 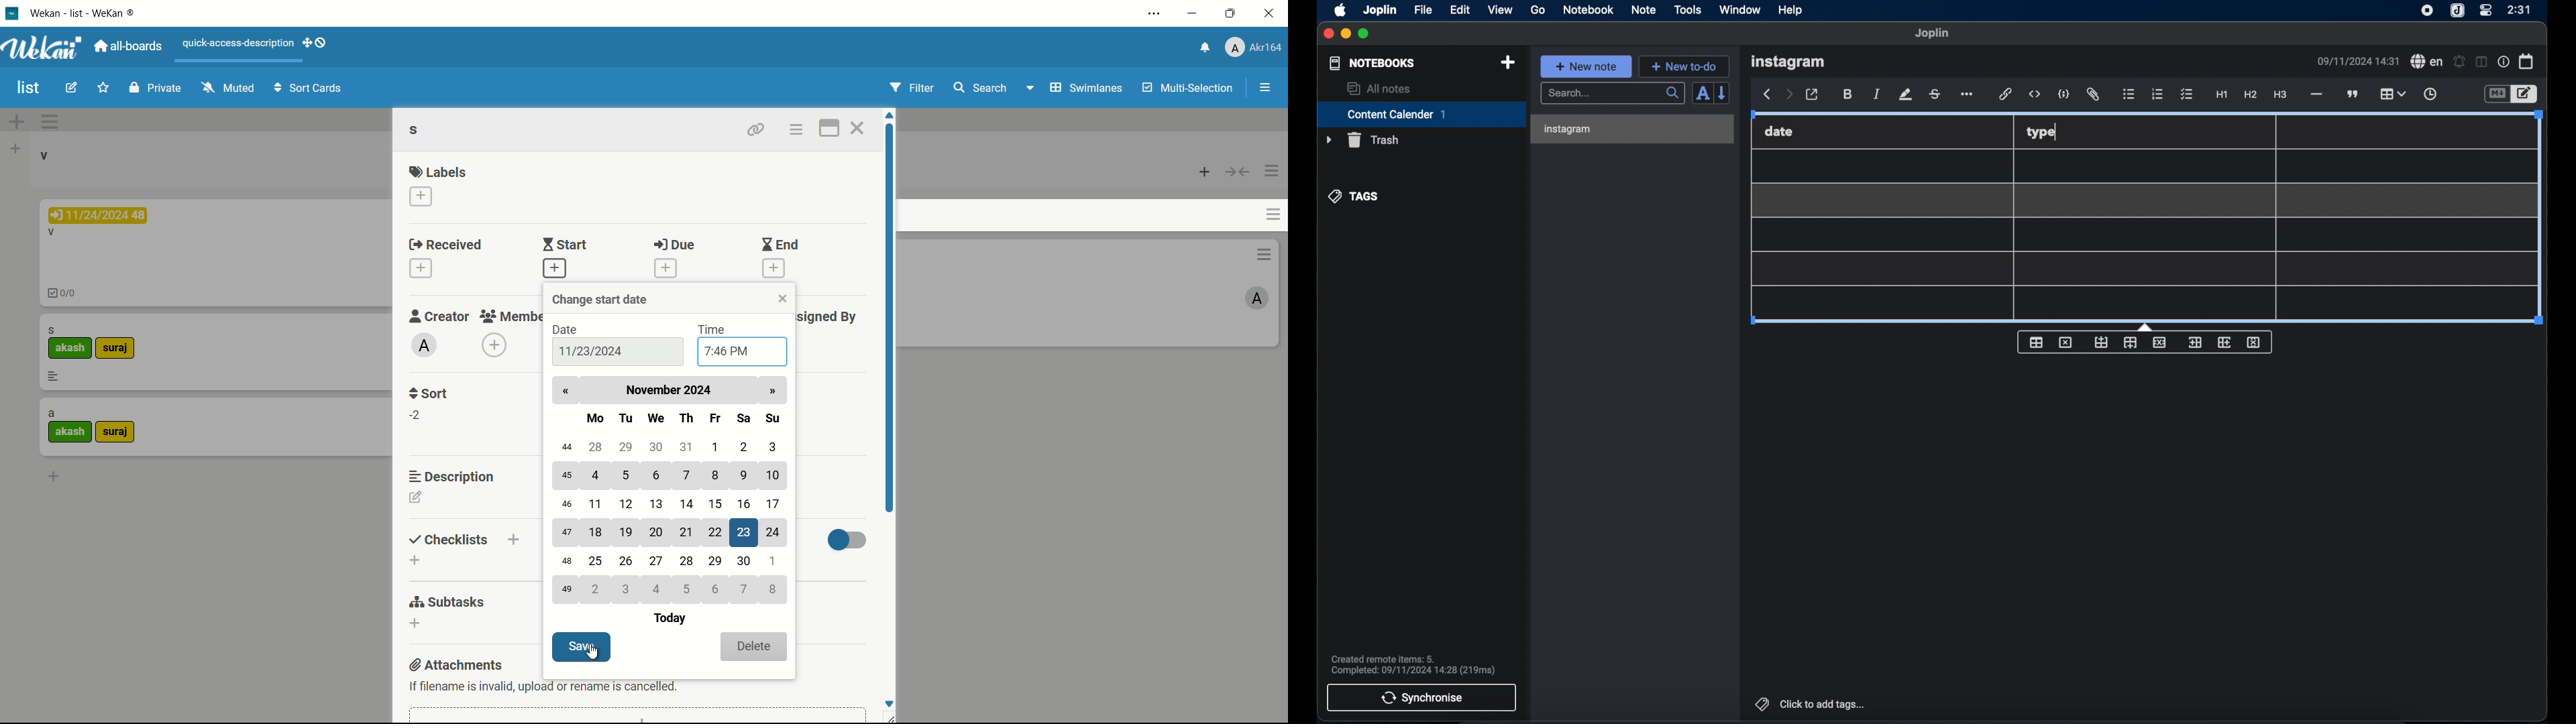 I want to click on sort cards, so click(x=309, y=89).